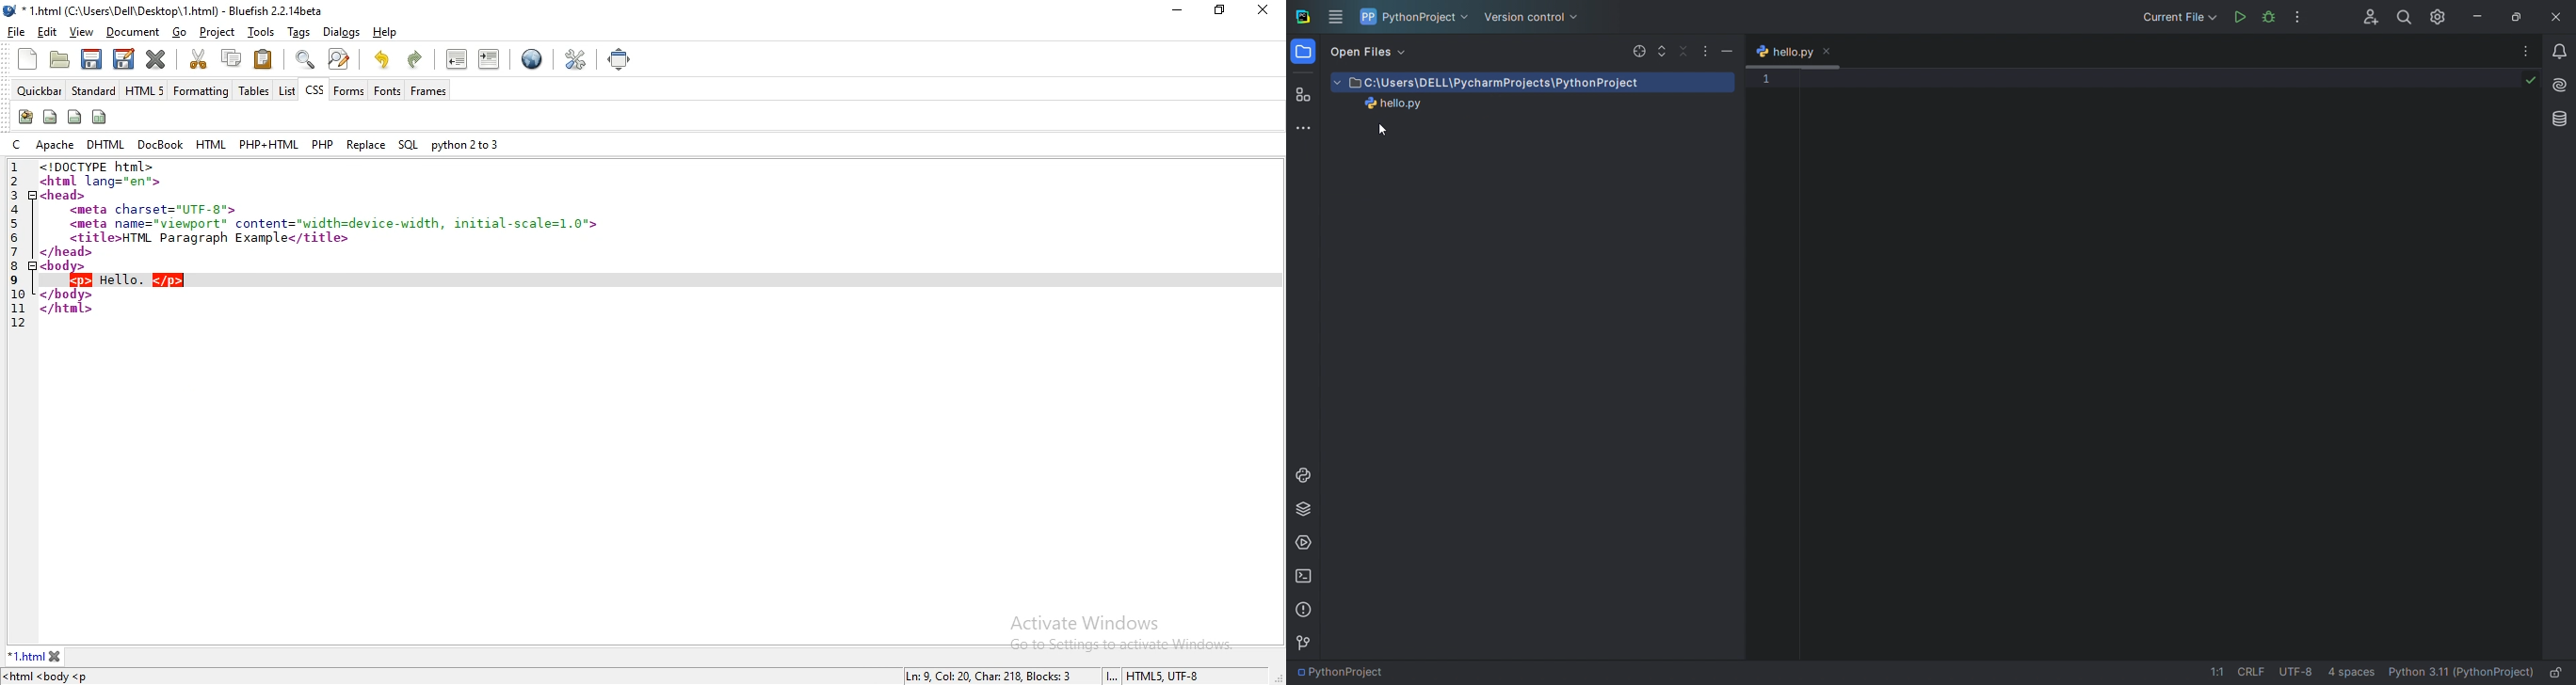 This screenshot has height=700, width=2576. I want to click on html, so click(210, 144).